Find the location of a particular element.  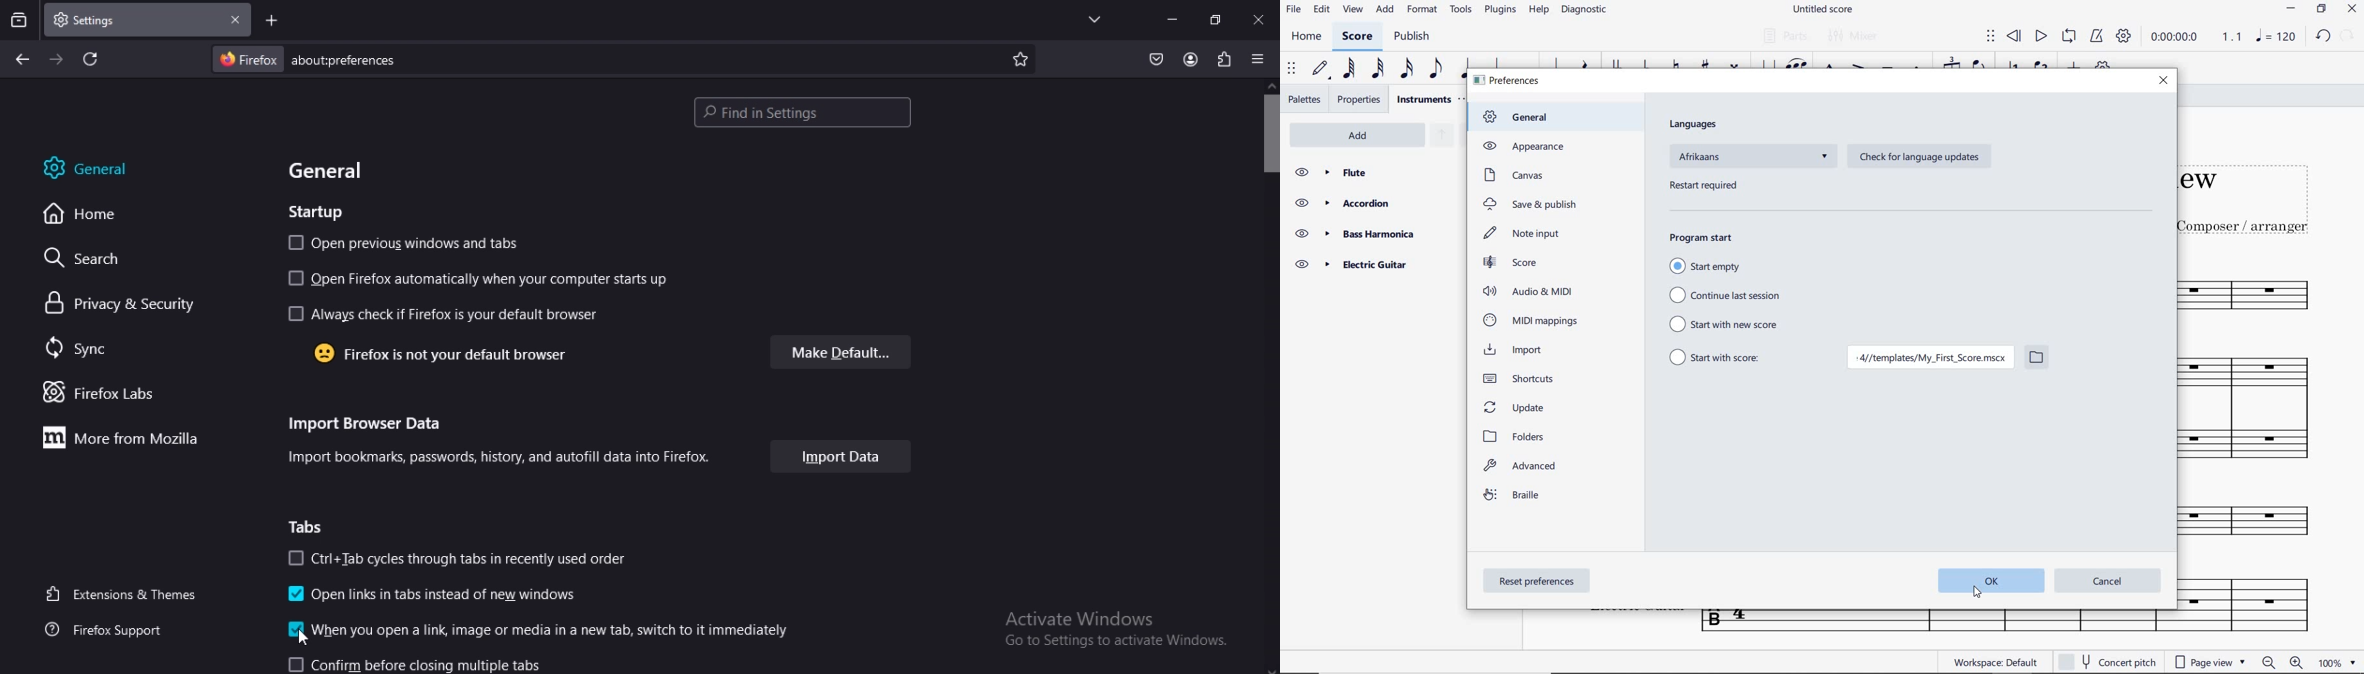

Instrument: Accordion is located at coordinates (2261, 414).